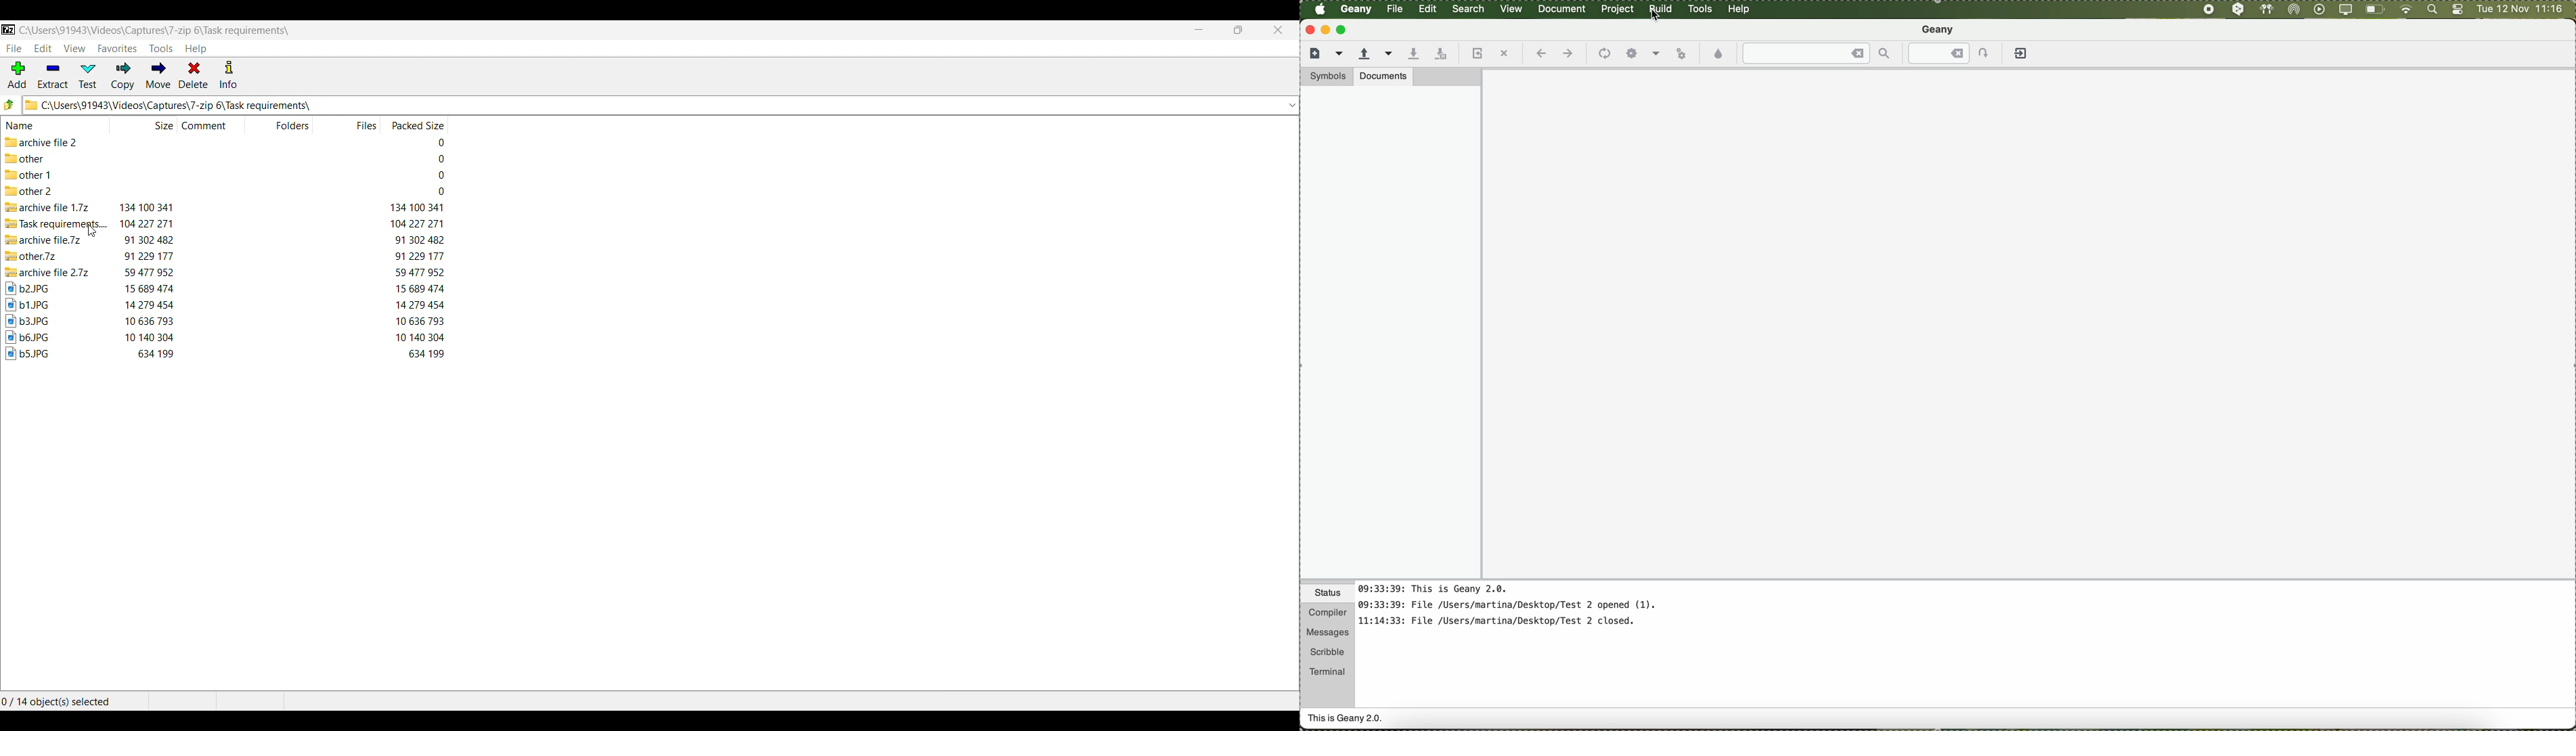  I want to click on Close interface, so click(1279, 30).